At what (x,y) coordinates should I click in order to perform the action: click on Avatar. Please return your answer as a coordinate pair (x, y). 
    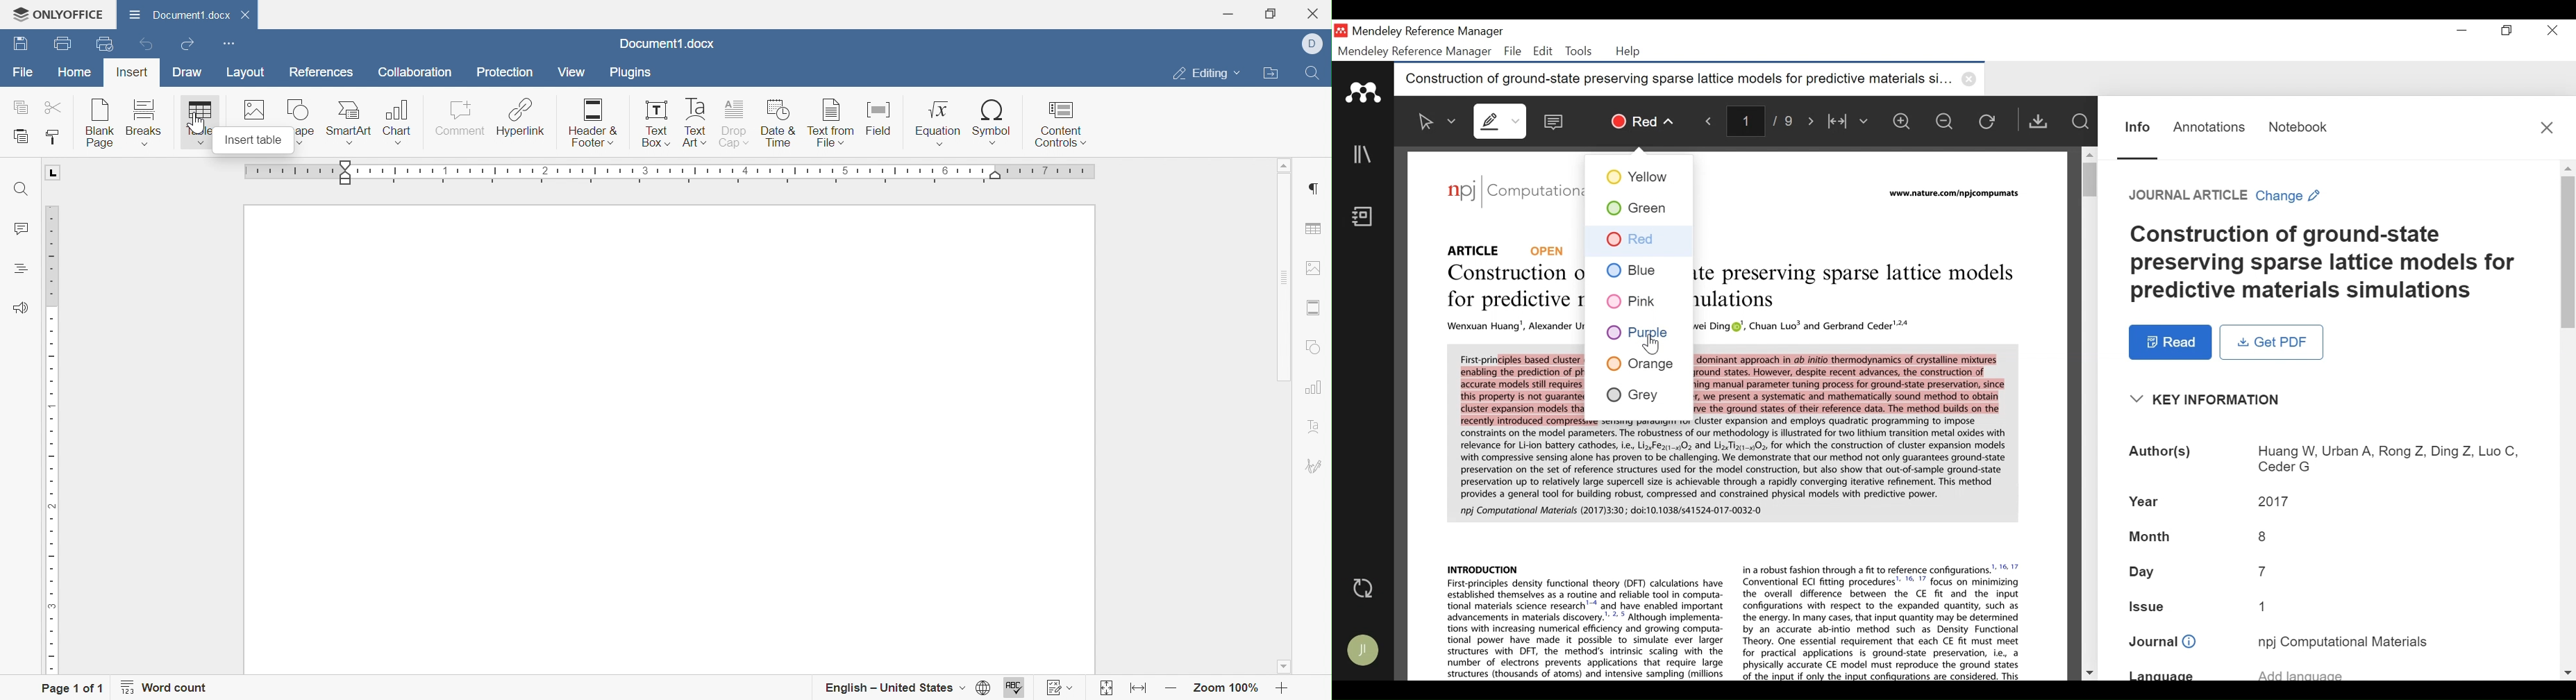
    Looking at the image, I should click on (1362, 650).